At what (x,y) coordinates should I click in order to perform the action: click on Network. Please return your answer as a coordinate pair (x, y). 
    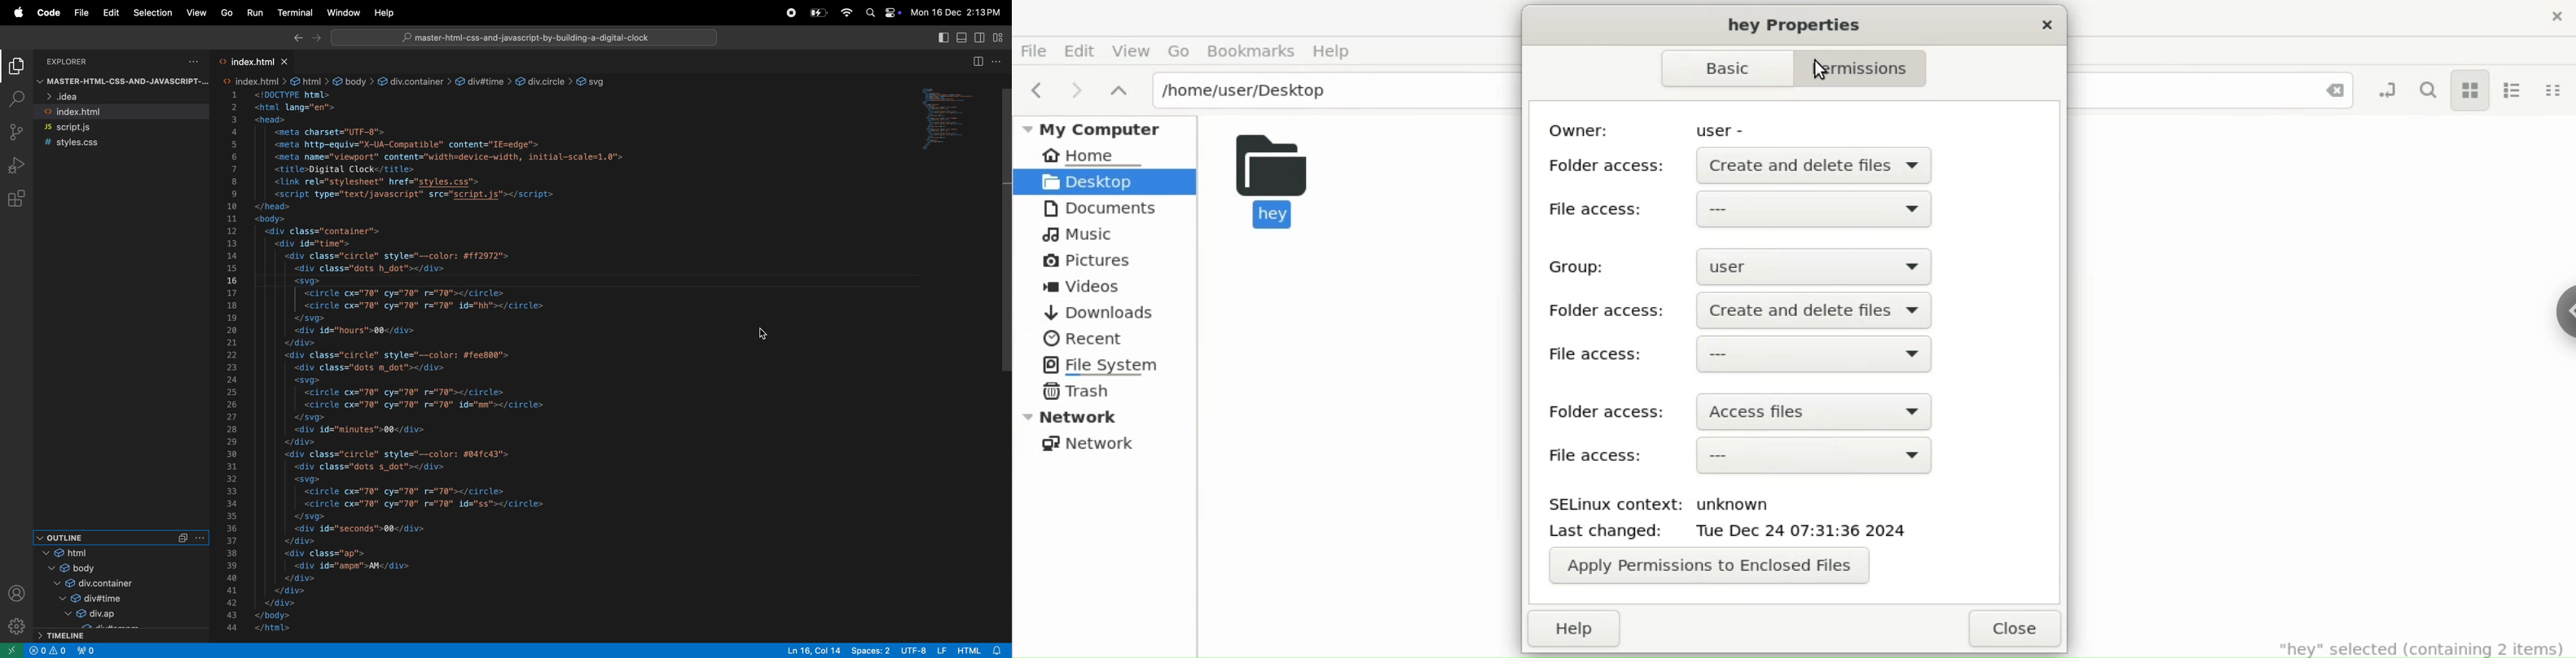
    Looking at the image, I should click on (1087, 443).